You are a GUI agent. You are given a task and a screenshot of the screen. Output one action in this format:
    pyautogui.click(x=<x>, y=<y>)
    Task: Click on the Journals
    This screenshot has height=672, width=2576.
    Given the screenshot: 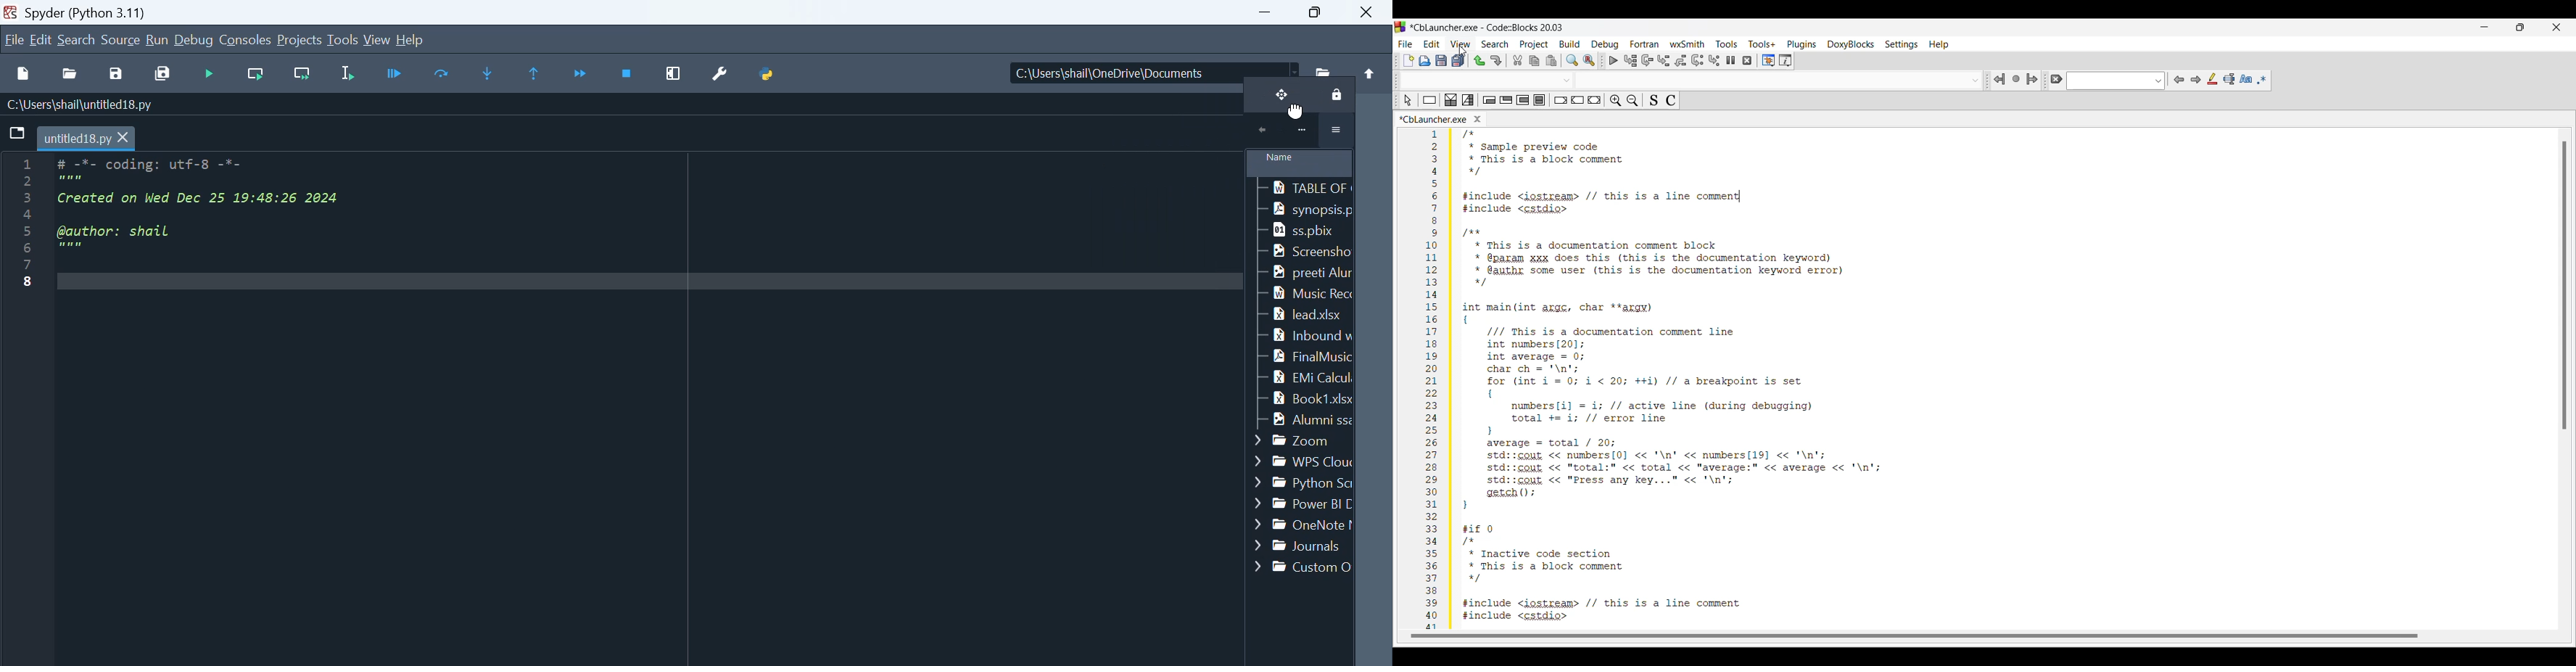 What is the action you would take?
    pyautogui.click(x=1301, y=548)
    